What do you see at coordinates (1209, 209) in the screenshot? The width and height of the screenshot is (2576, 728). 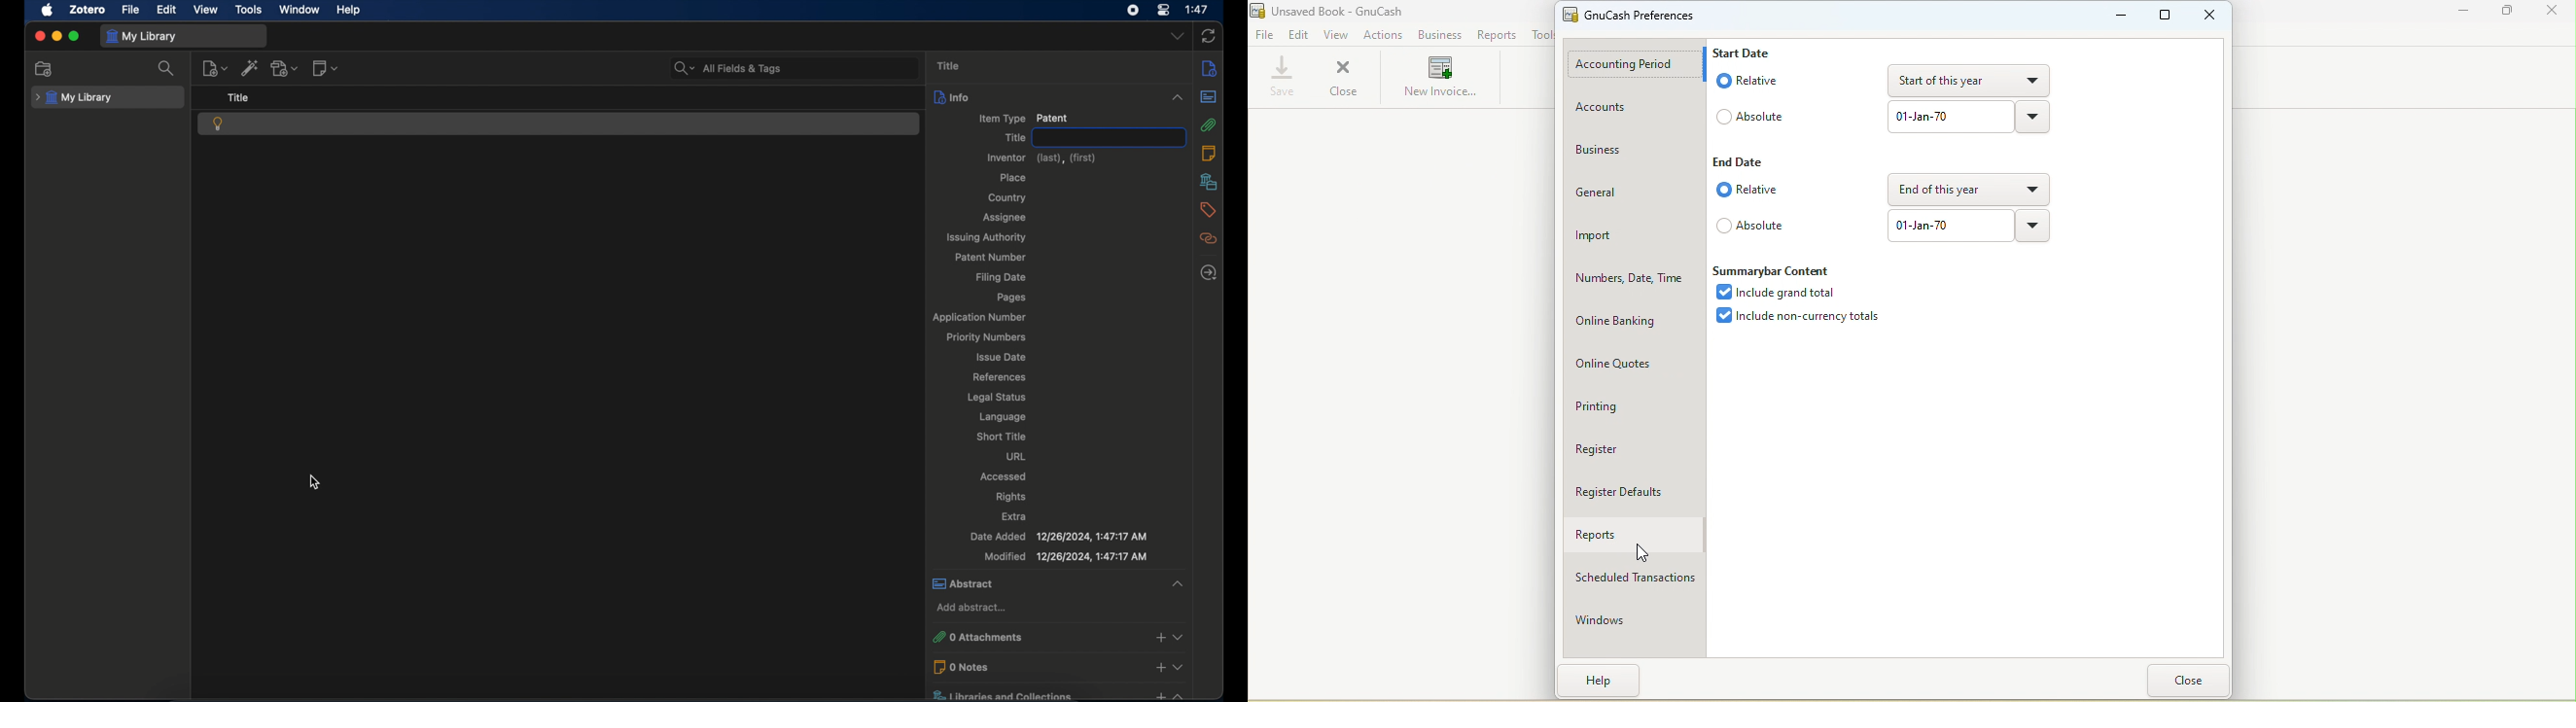 I see `tags` at bounding box center [1209, 209].